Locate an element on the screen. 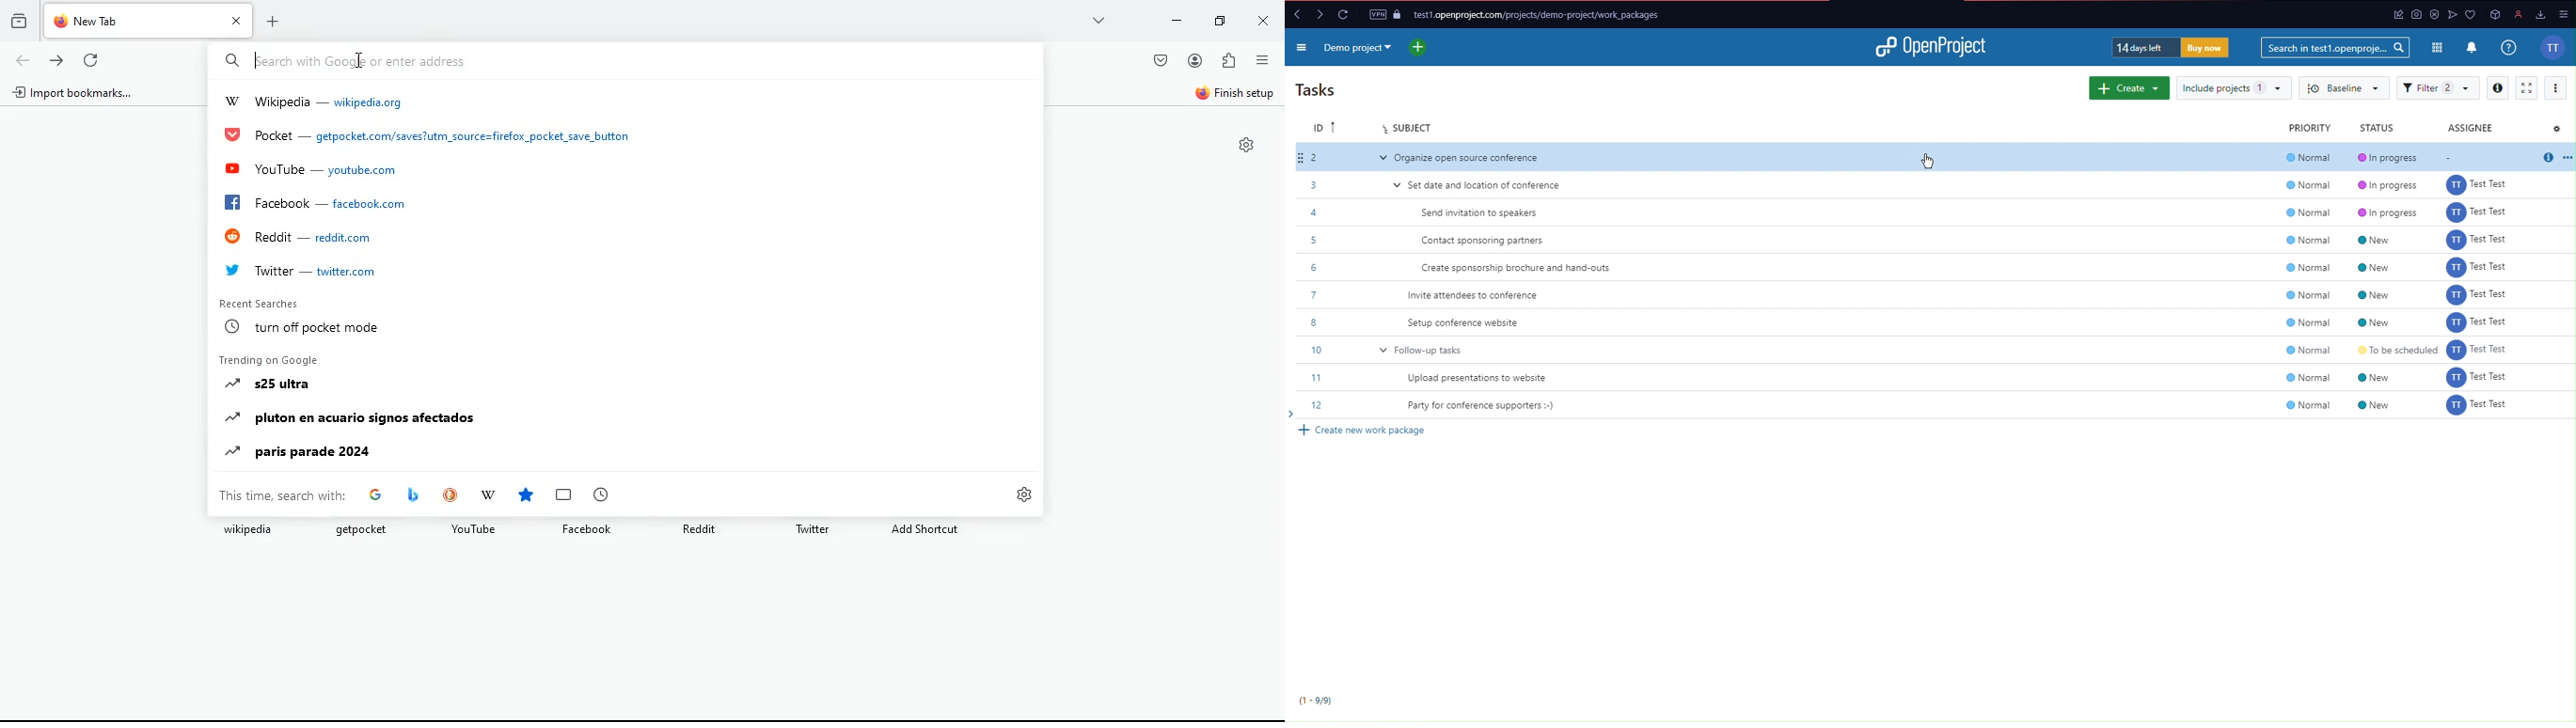  Status is located at coordinates (2378, 128).